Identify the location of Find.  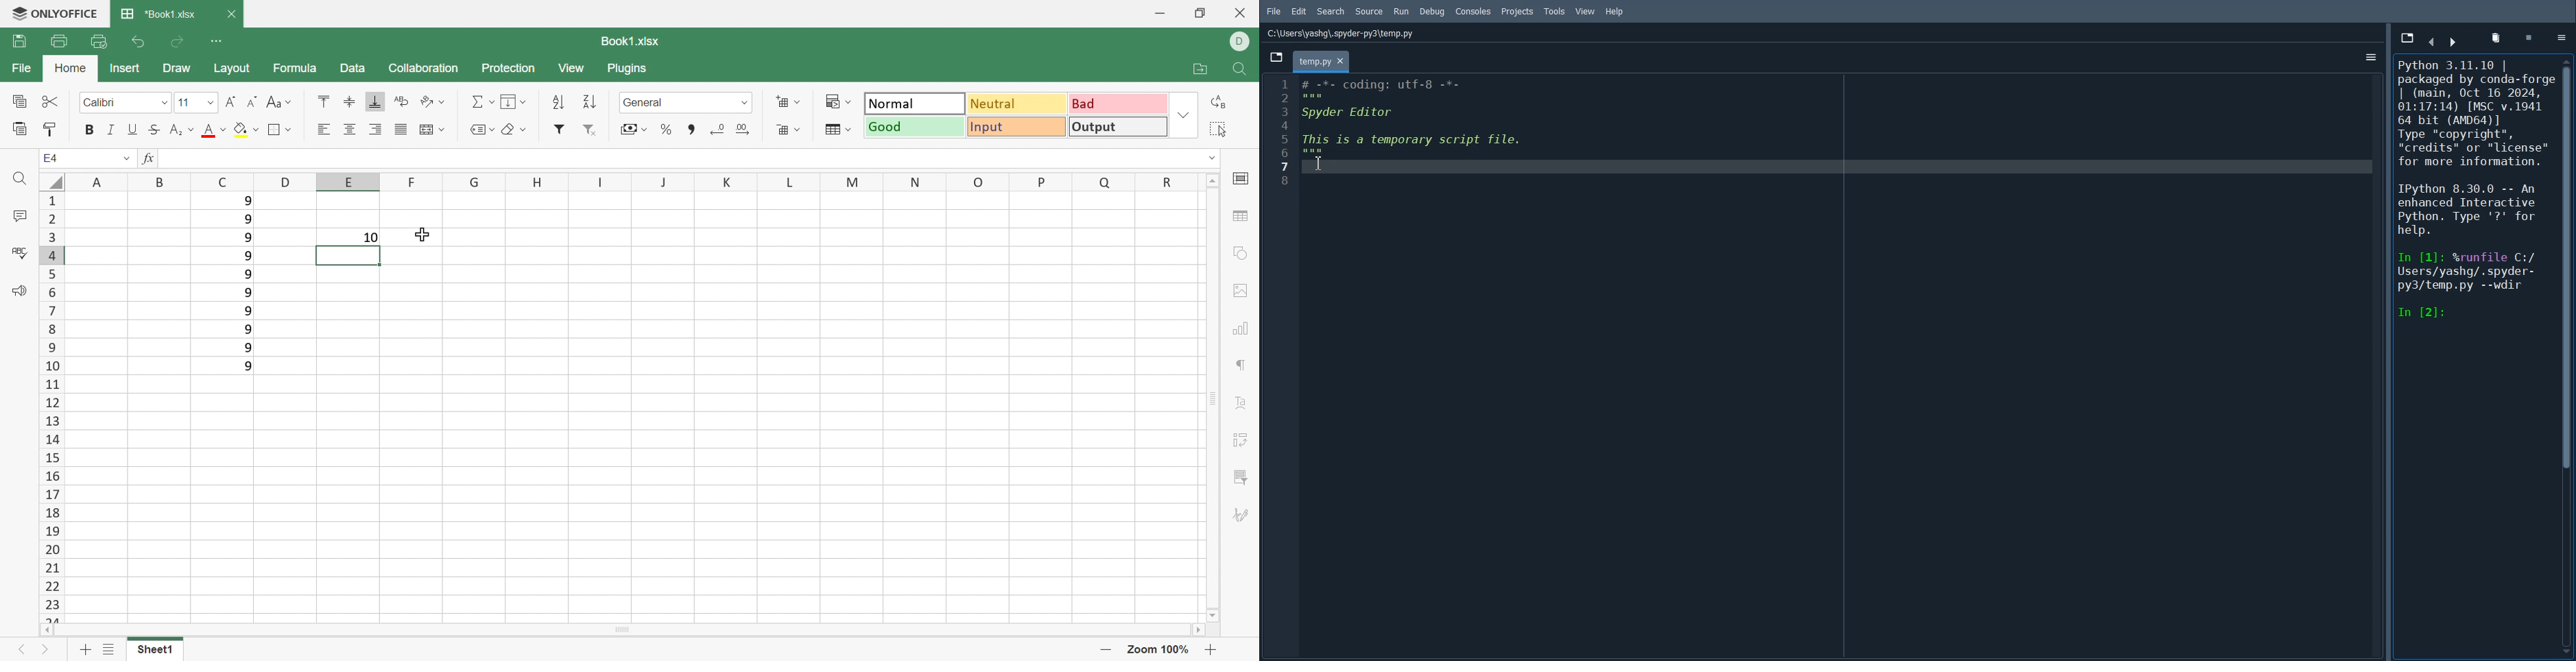
(18, 180).